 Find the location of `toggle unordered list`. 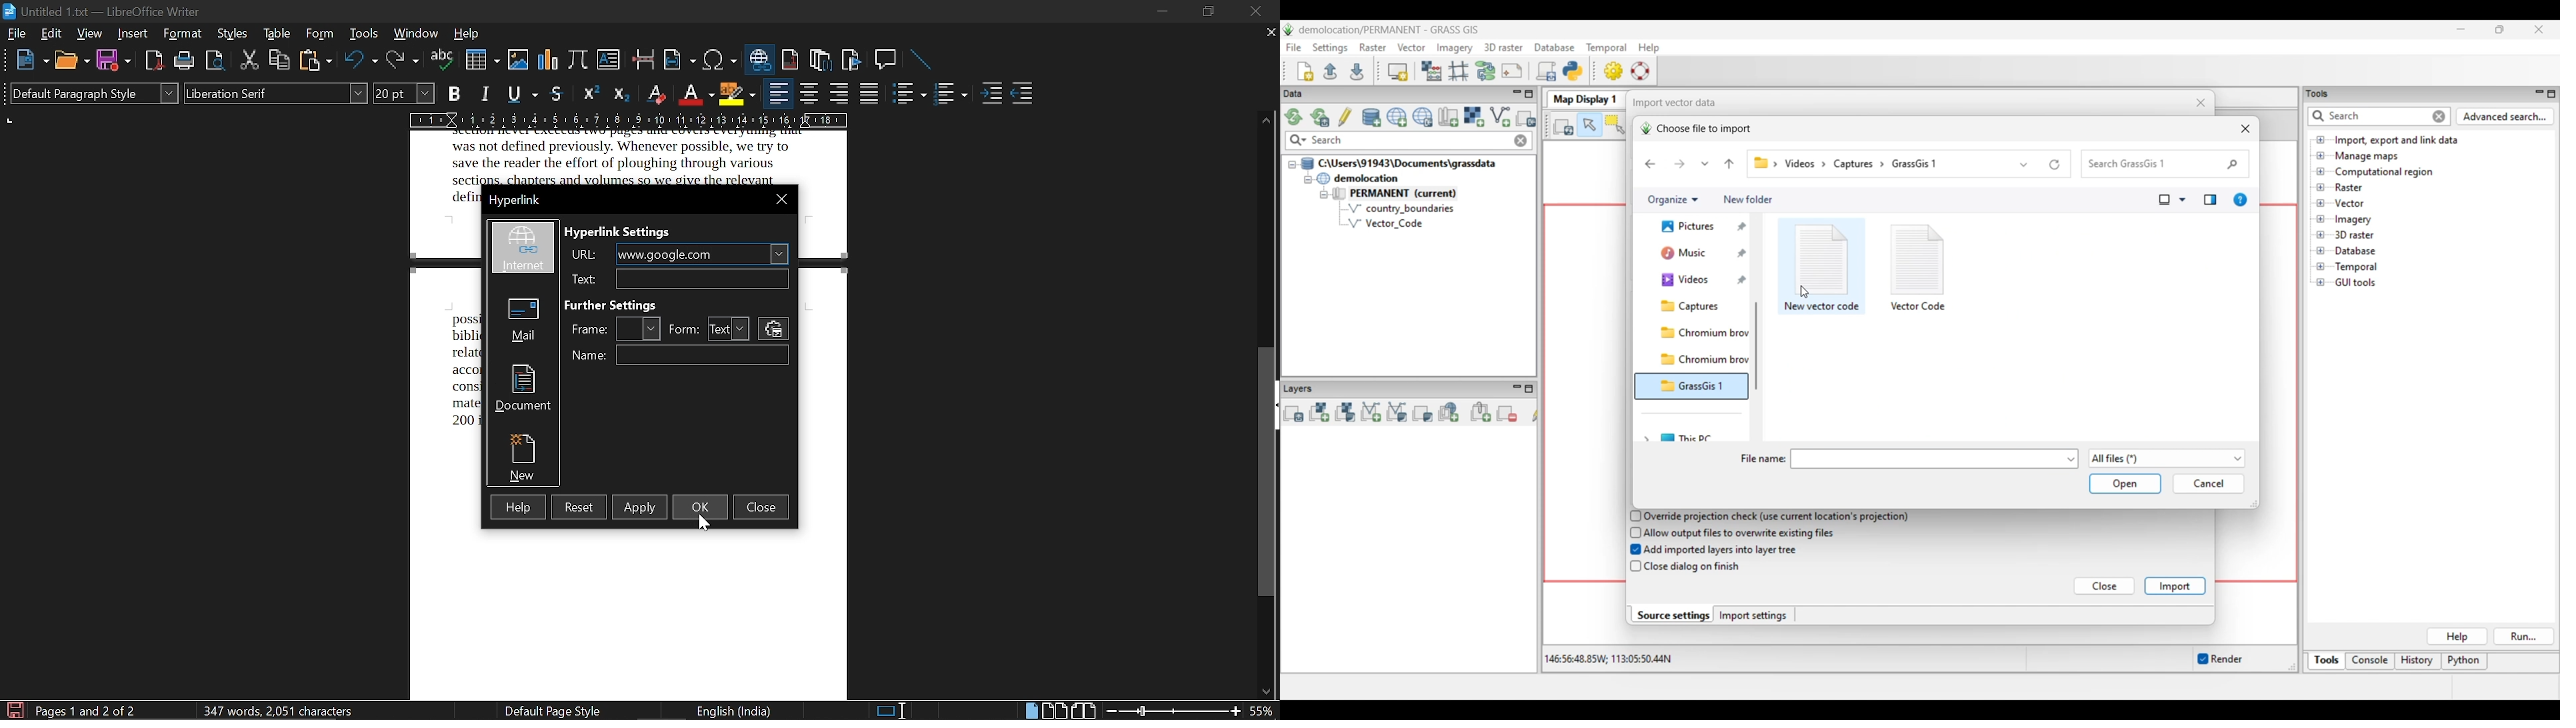

toggle unordered list is located at coordinates (952, 95).